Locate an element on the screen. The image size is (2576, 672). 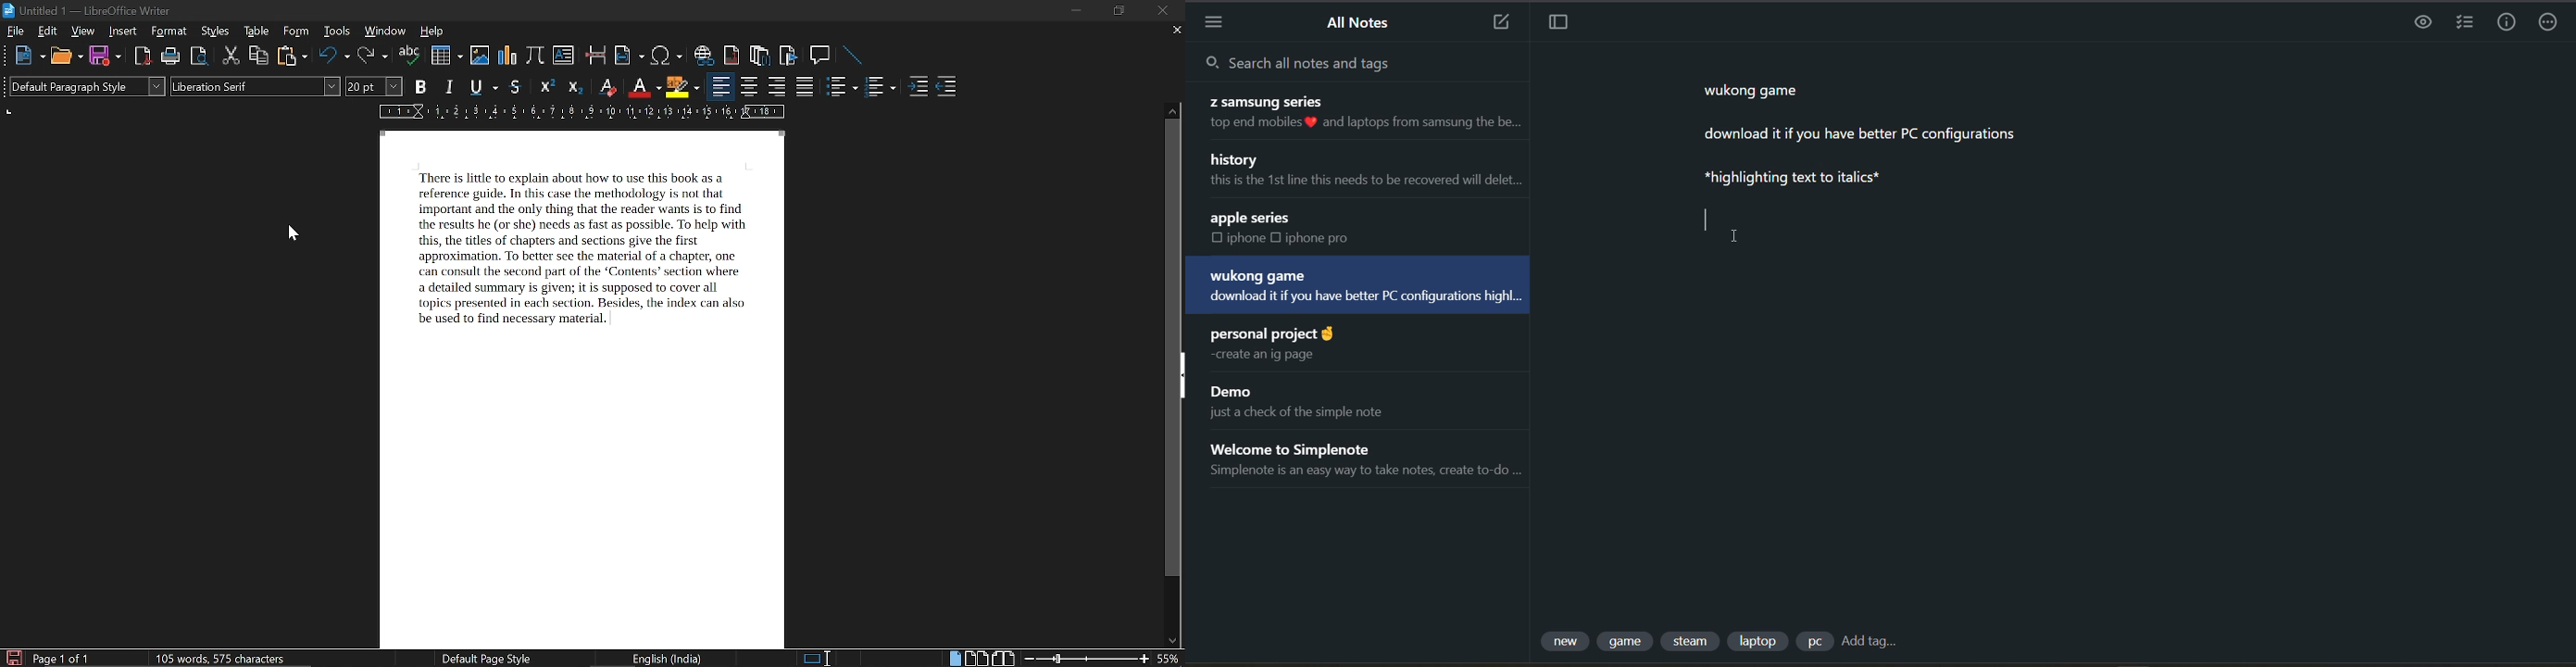
insert symbol is located at coordinates (669, 56).